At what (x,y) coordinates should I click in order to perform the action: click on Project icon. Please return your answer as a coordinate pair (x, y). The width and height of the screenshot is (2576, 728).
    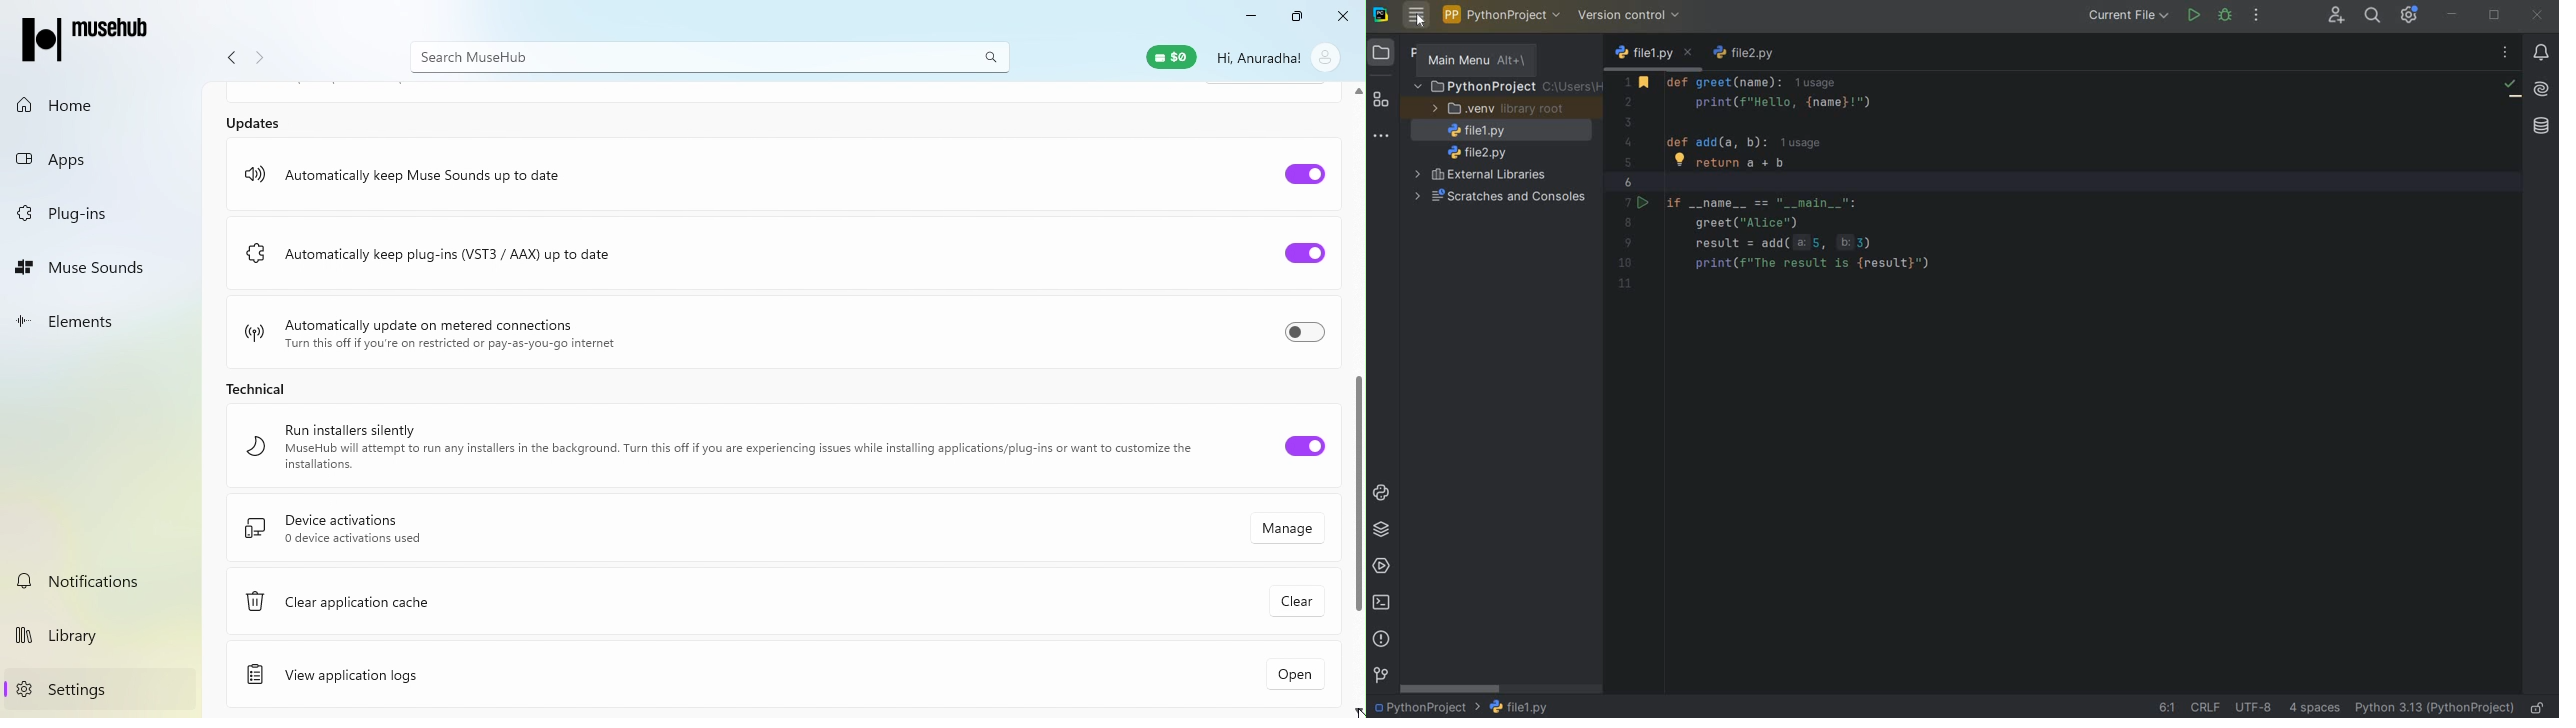
    Looking at the image, I should click on (1392, 53).